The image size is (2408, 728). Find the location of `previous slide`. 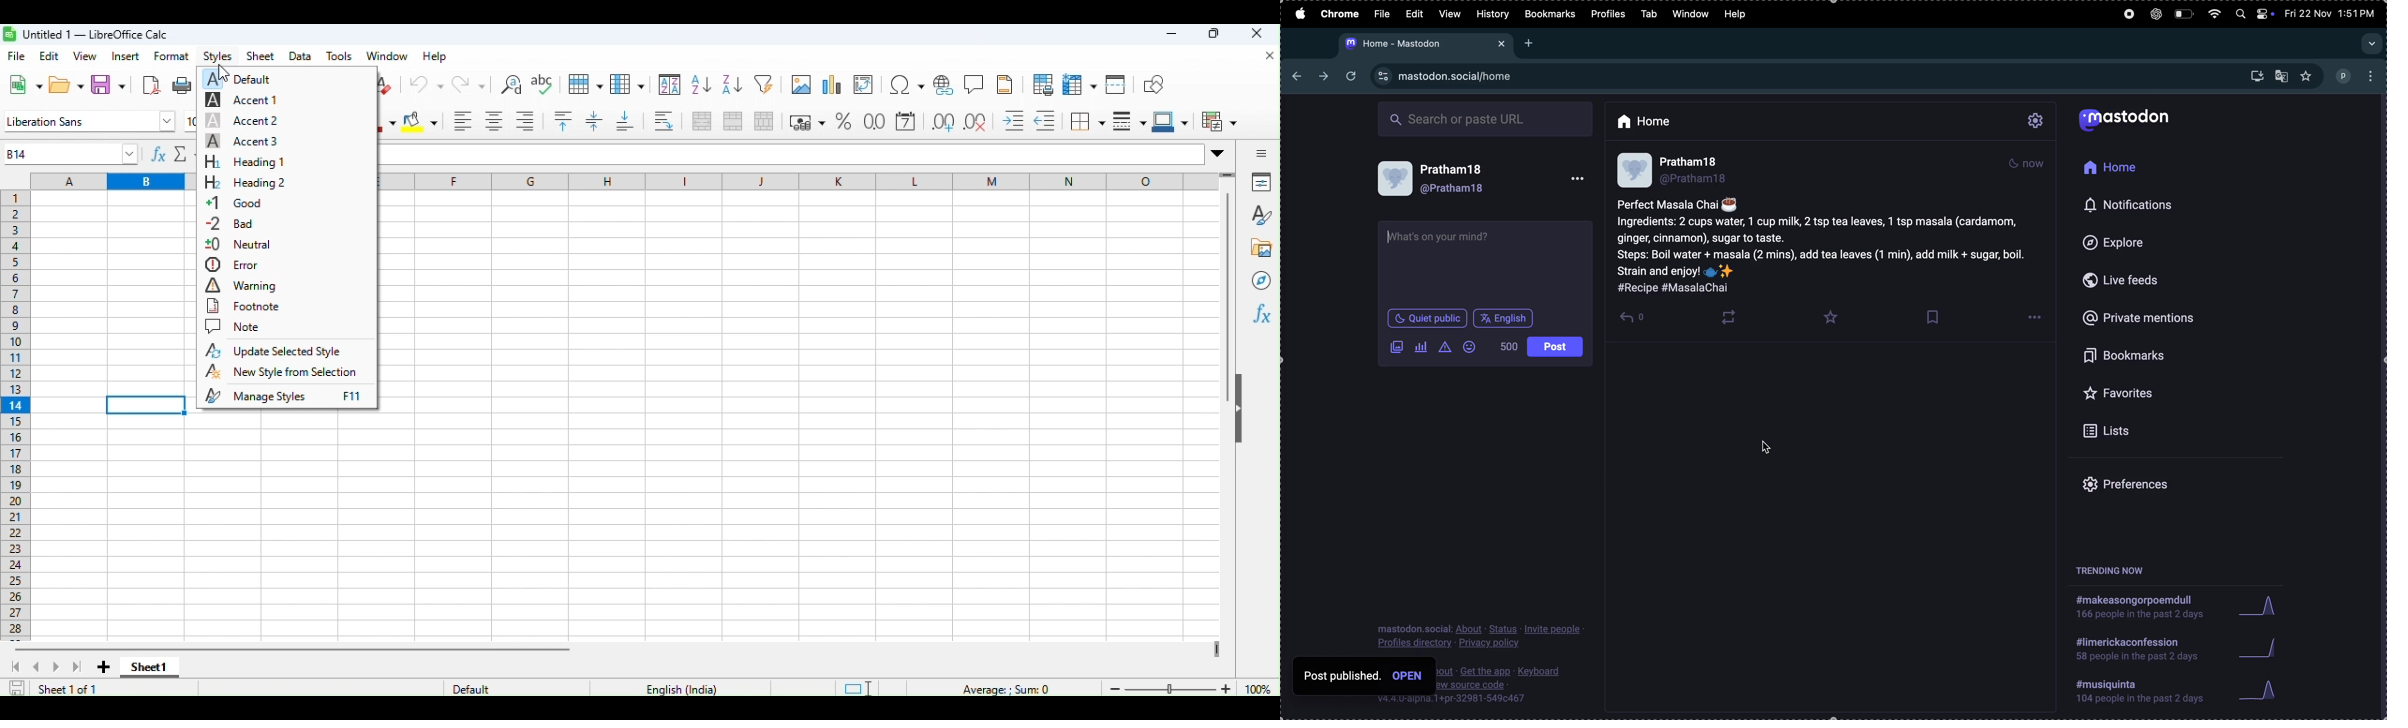

previous slide is located at coordinates (13, 668).